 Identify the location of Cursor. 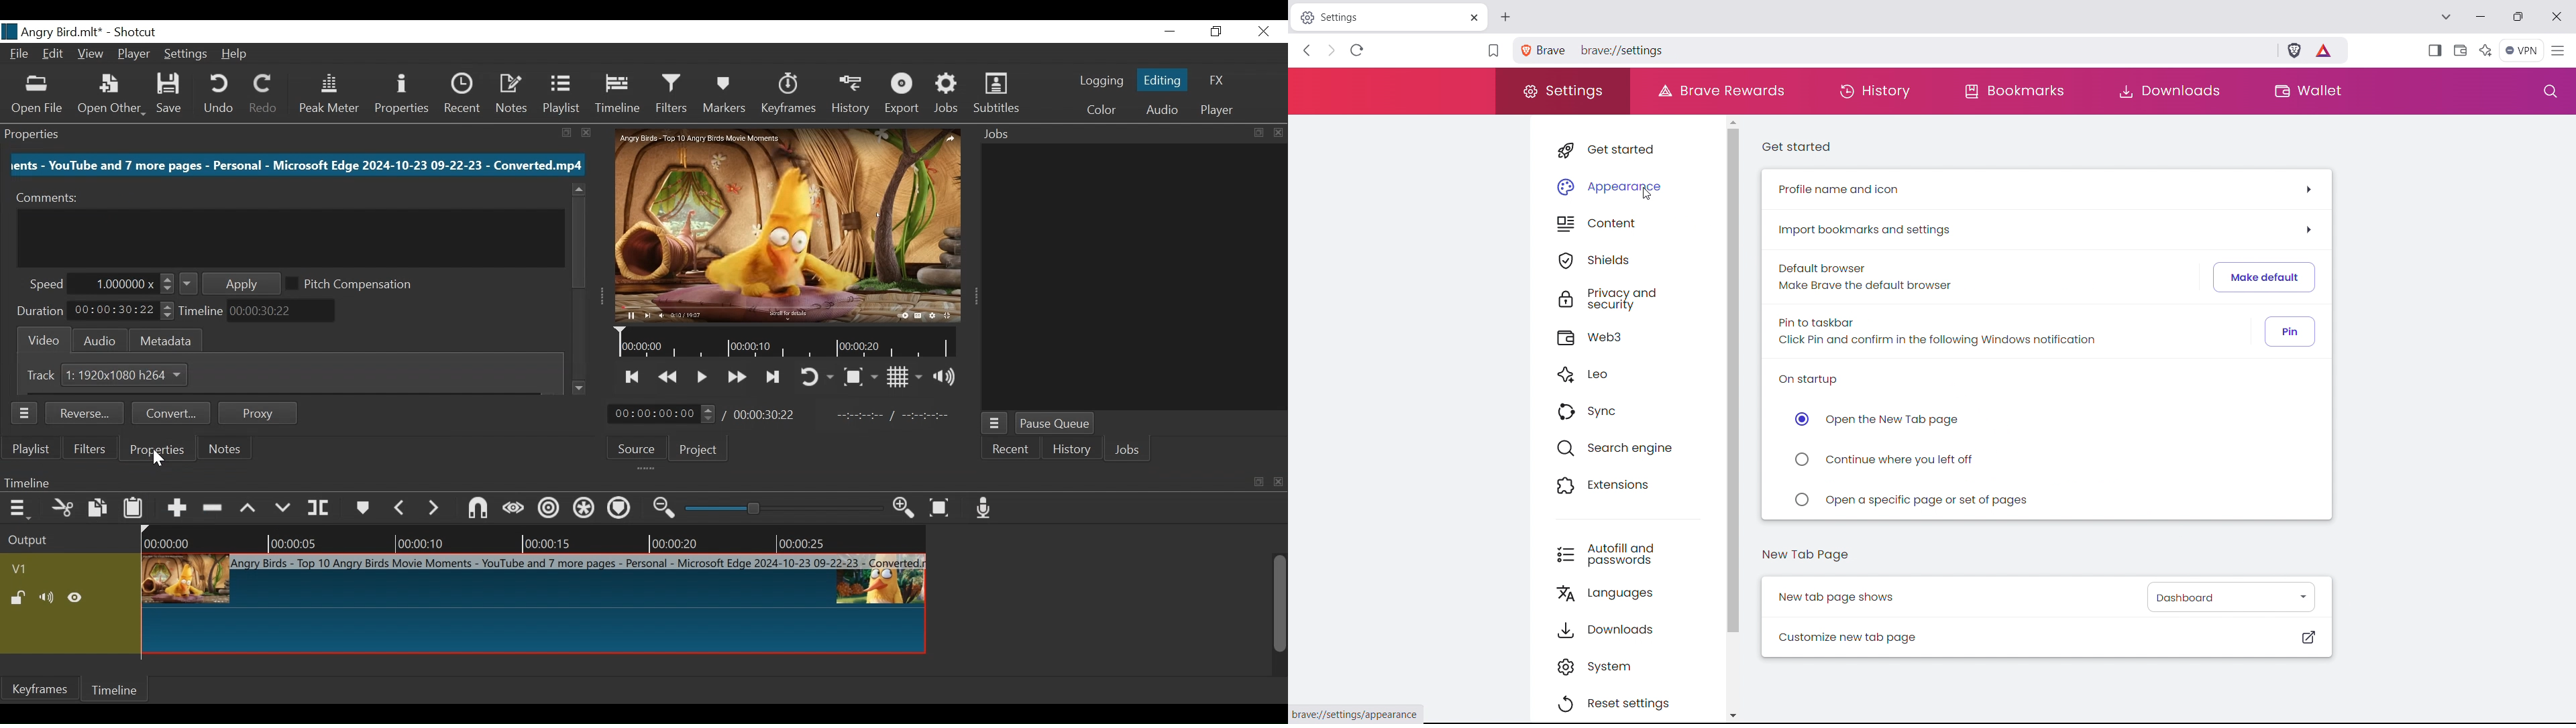
(162, 464).